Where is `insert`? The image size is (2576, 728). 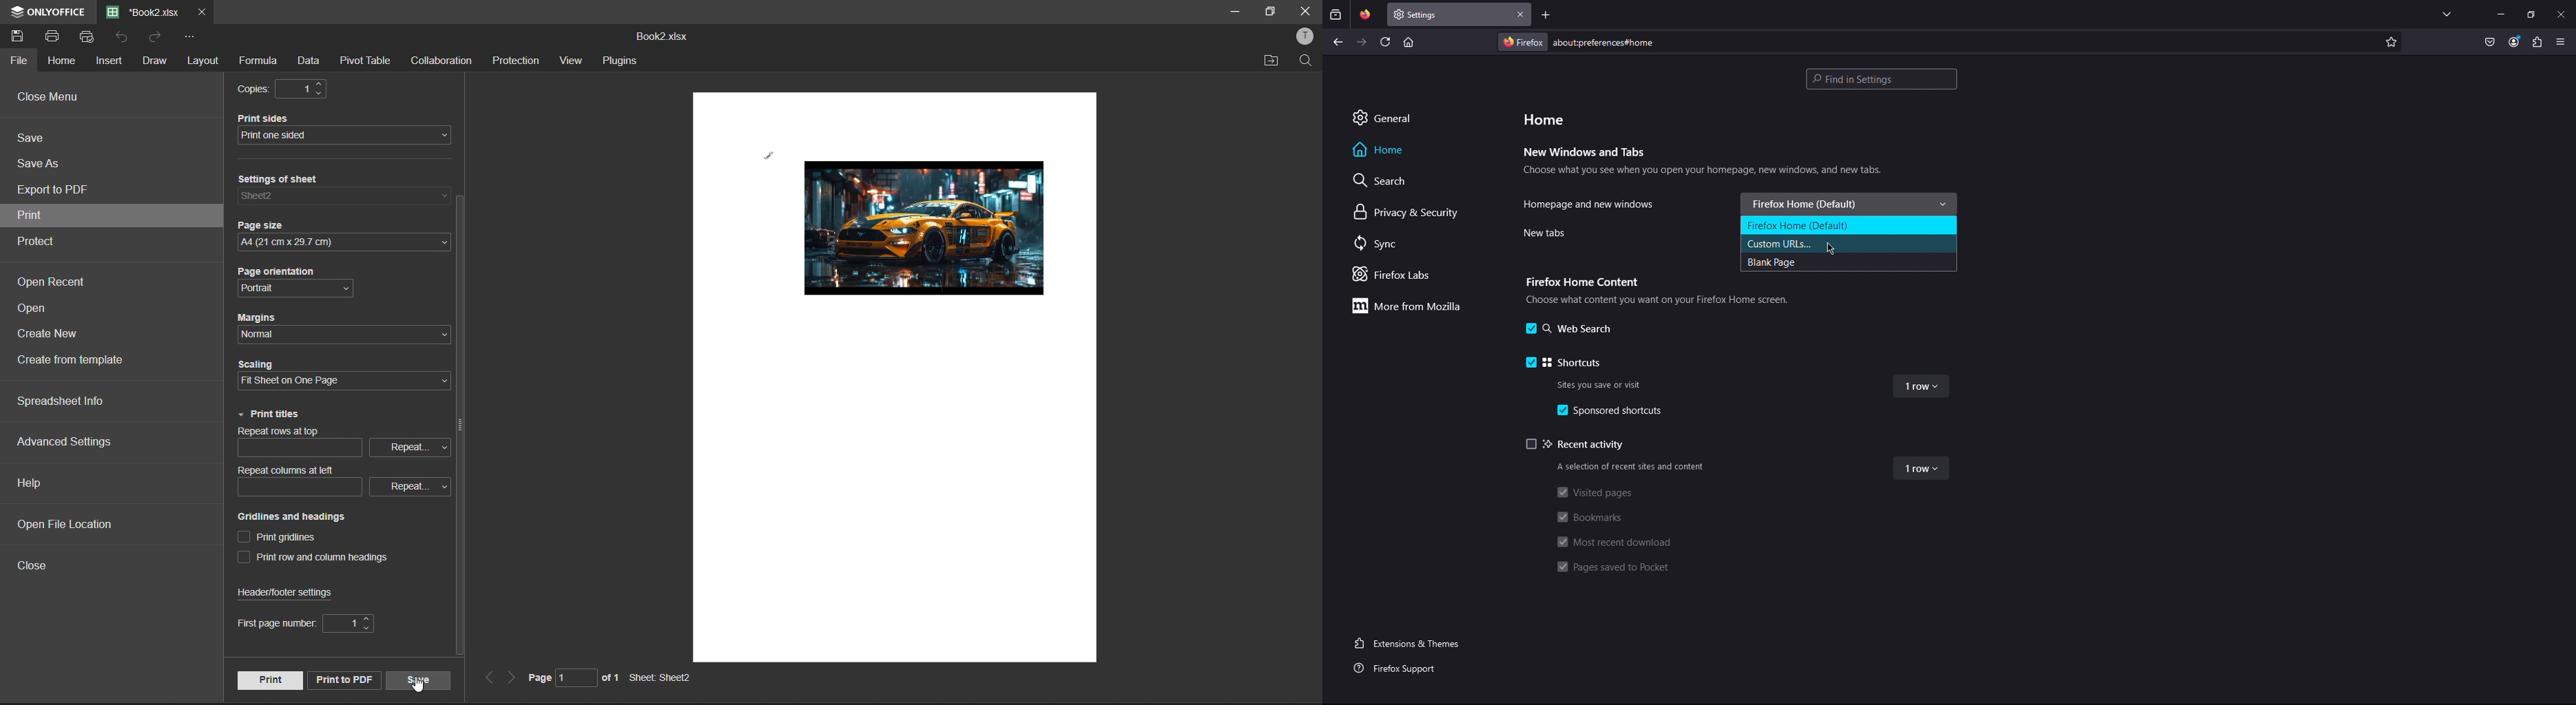
insert is located at coordinates (111, 61).